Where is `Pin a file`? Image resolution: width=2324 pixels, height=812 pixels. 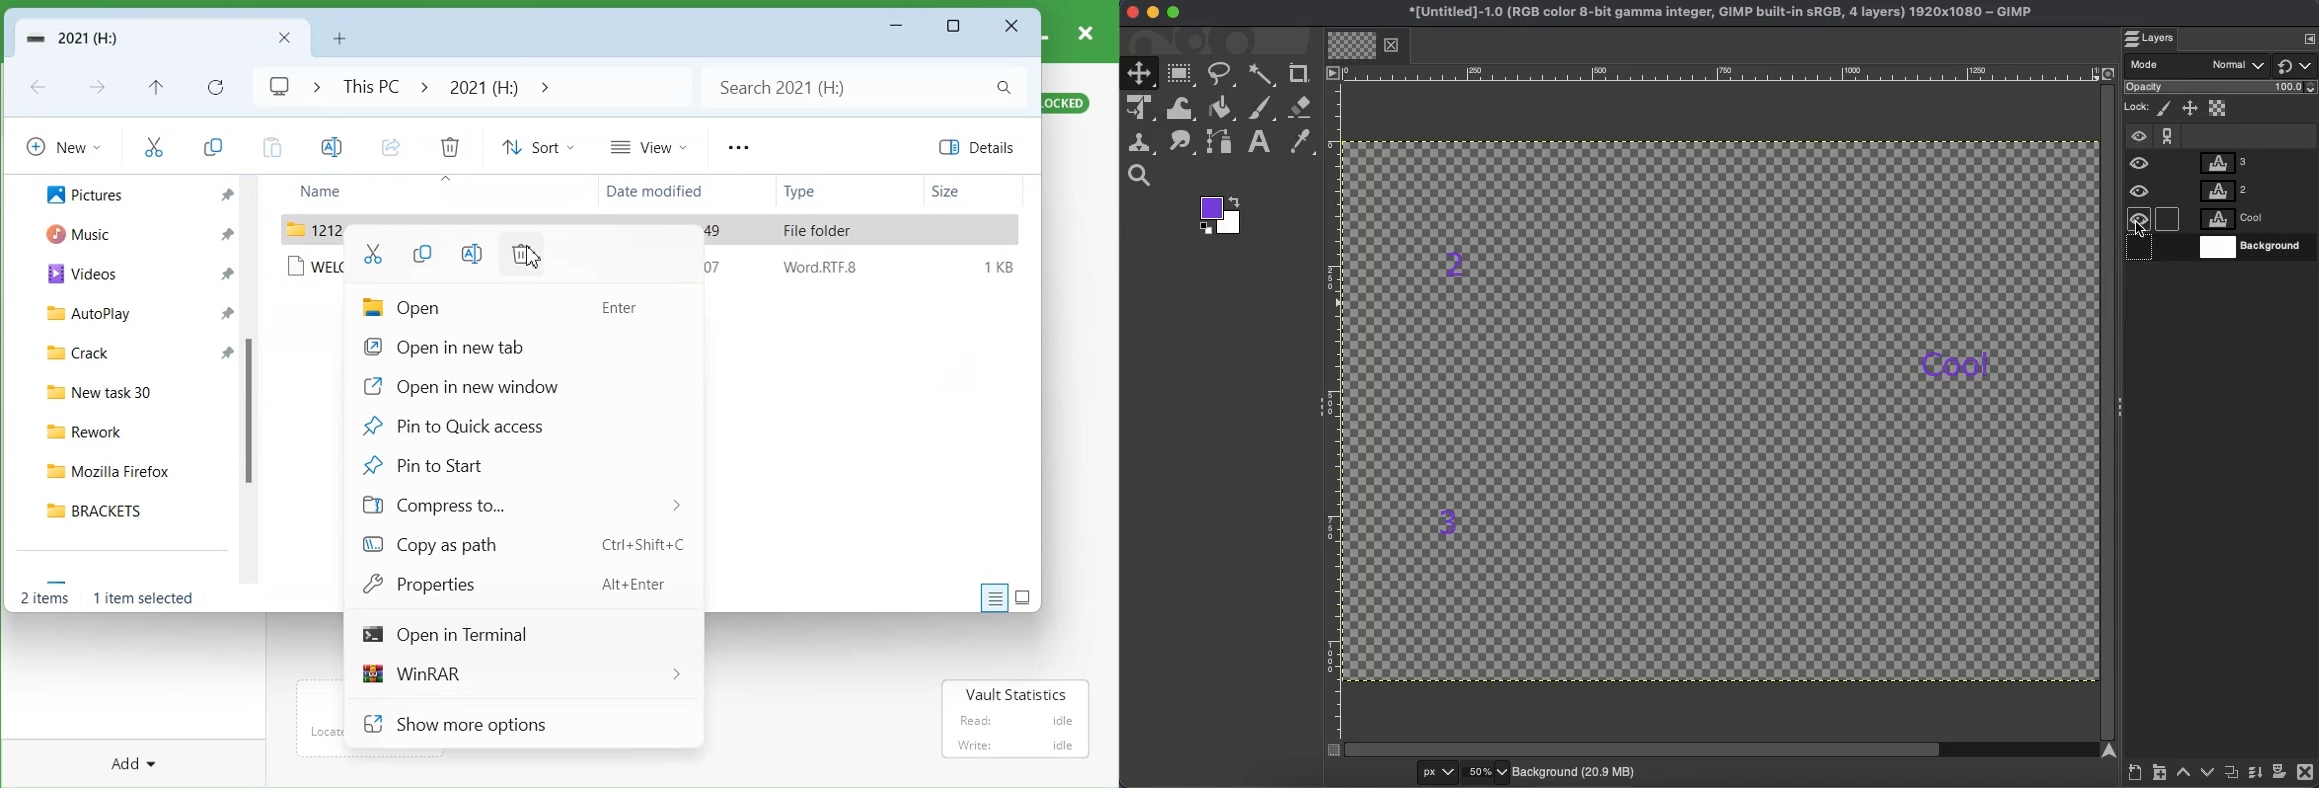
Pin a file is located at coordinates (224, 352).